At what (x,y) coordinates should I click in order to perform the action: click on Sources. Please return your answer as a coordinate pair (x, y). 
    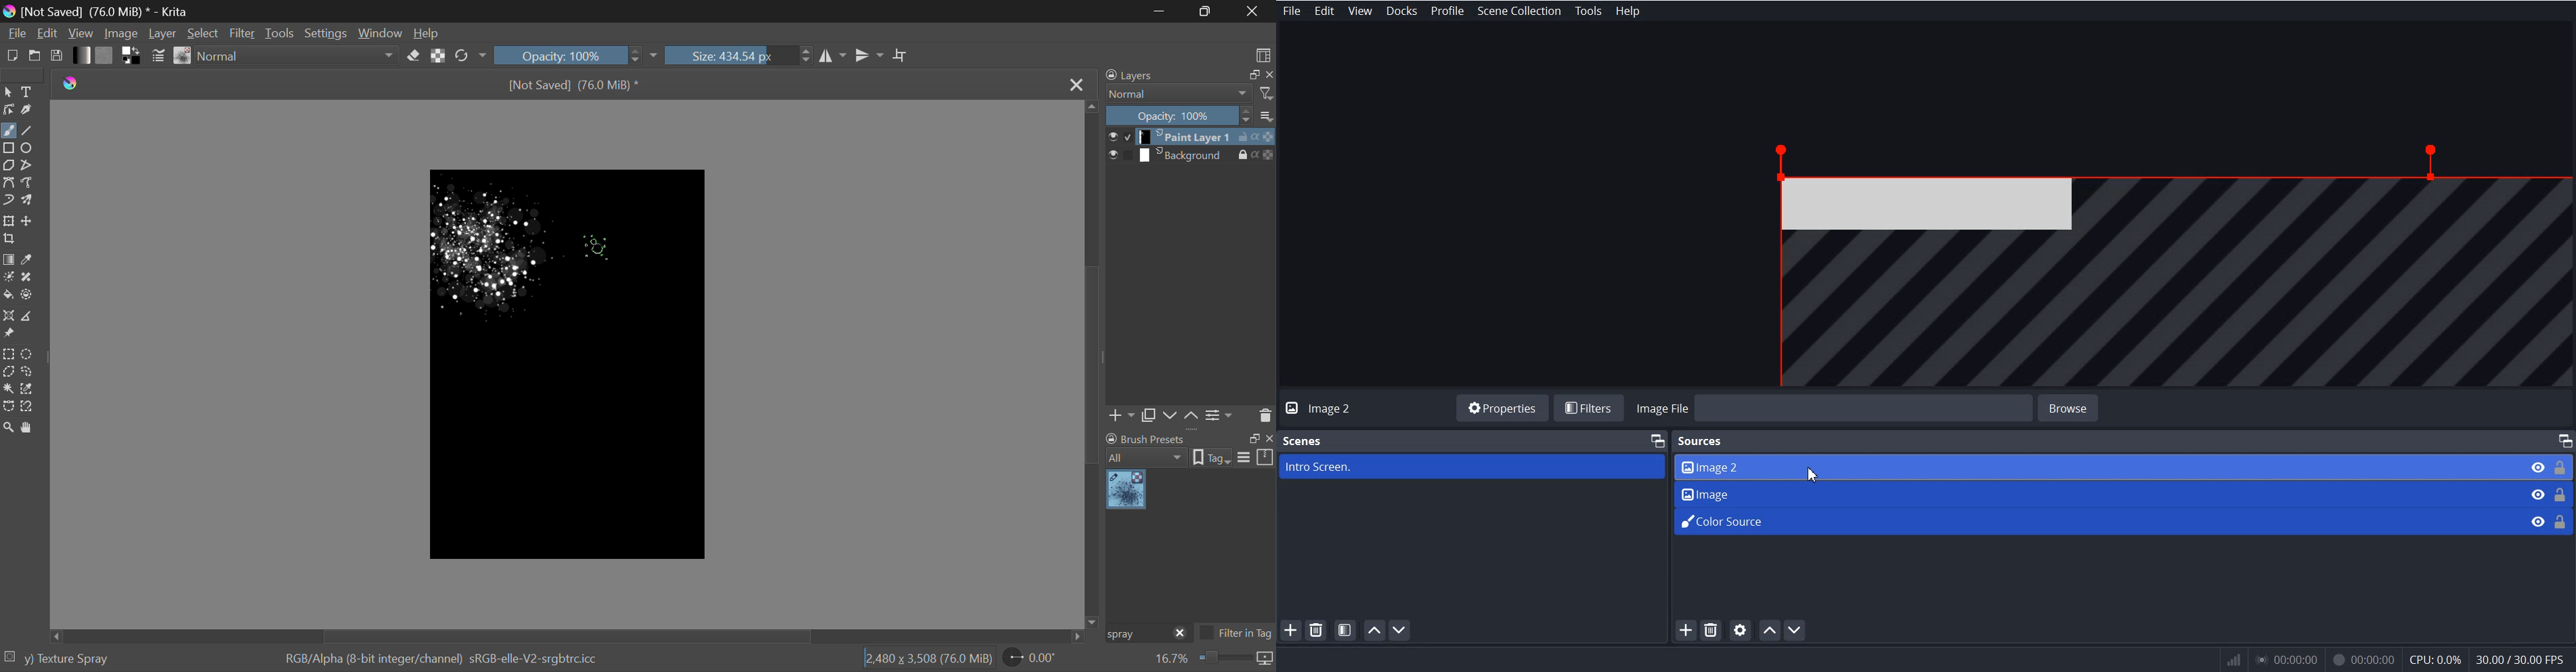
    Looking at the image, I should click on (1703, 440).